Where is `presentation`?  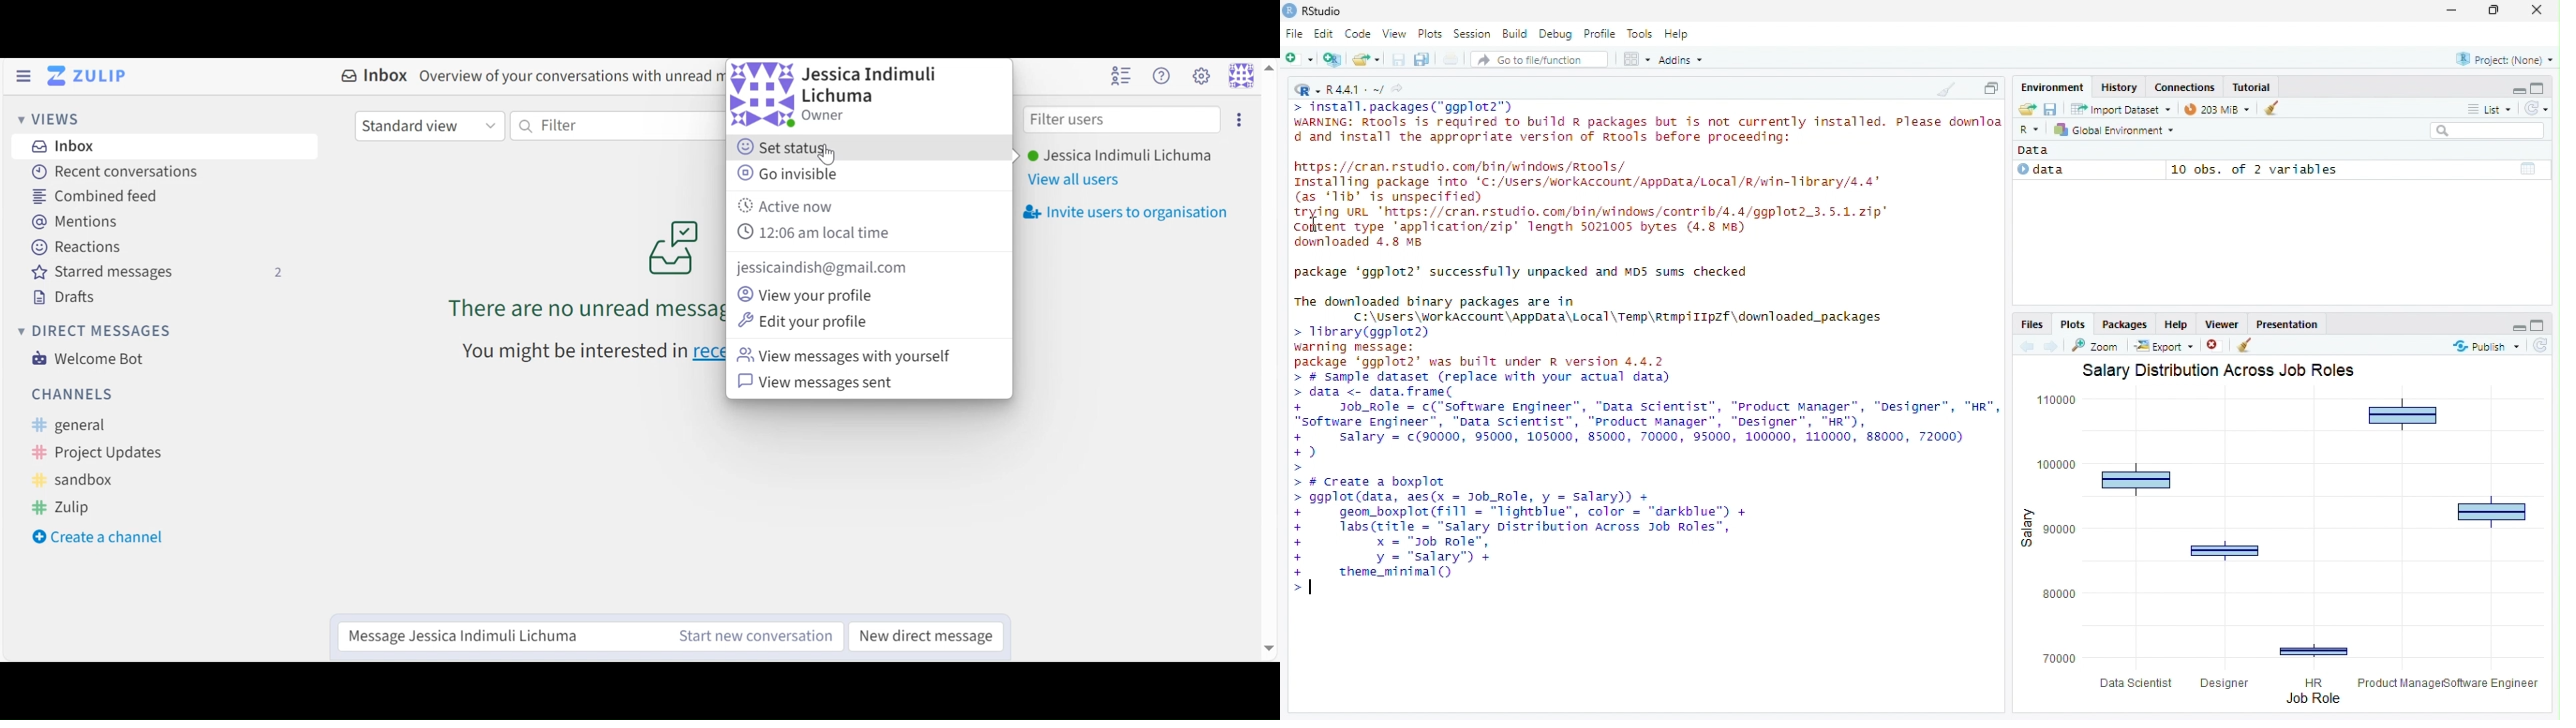 presentation is located at coordinates (2290, 324).